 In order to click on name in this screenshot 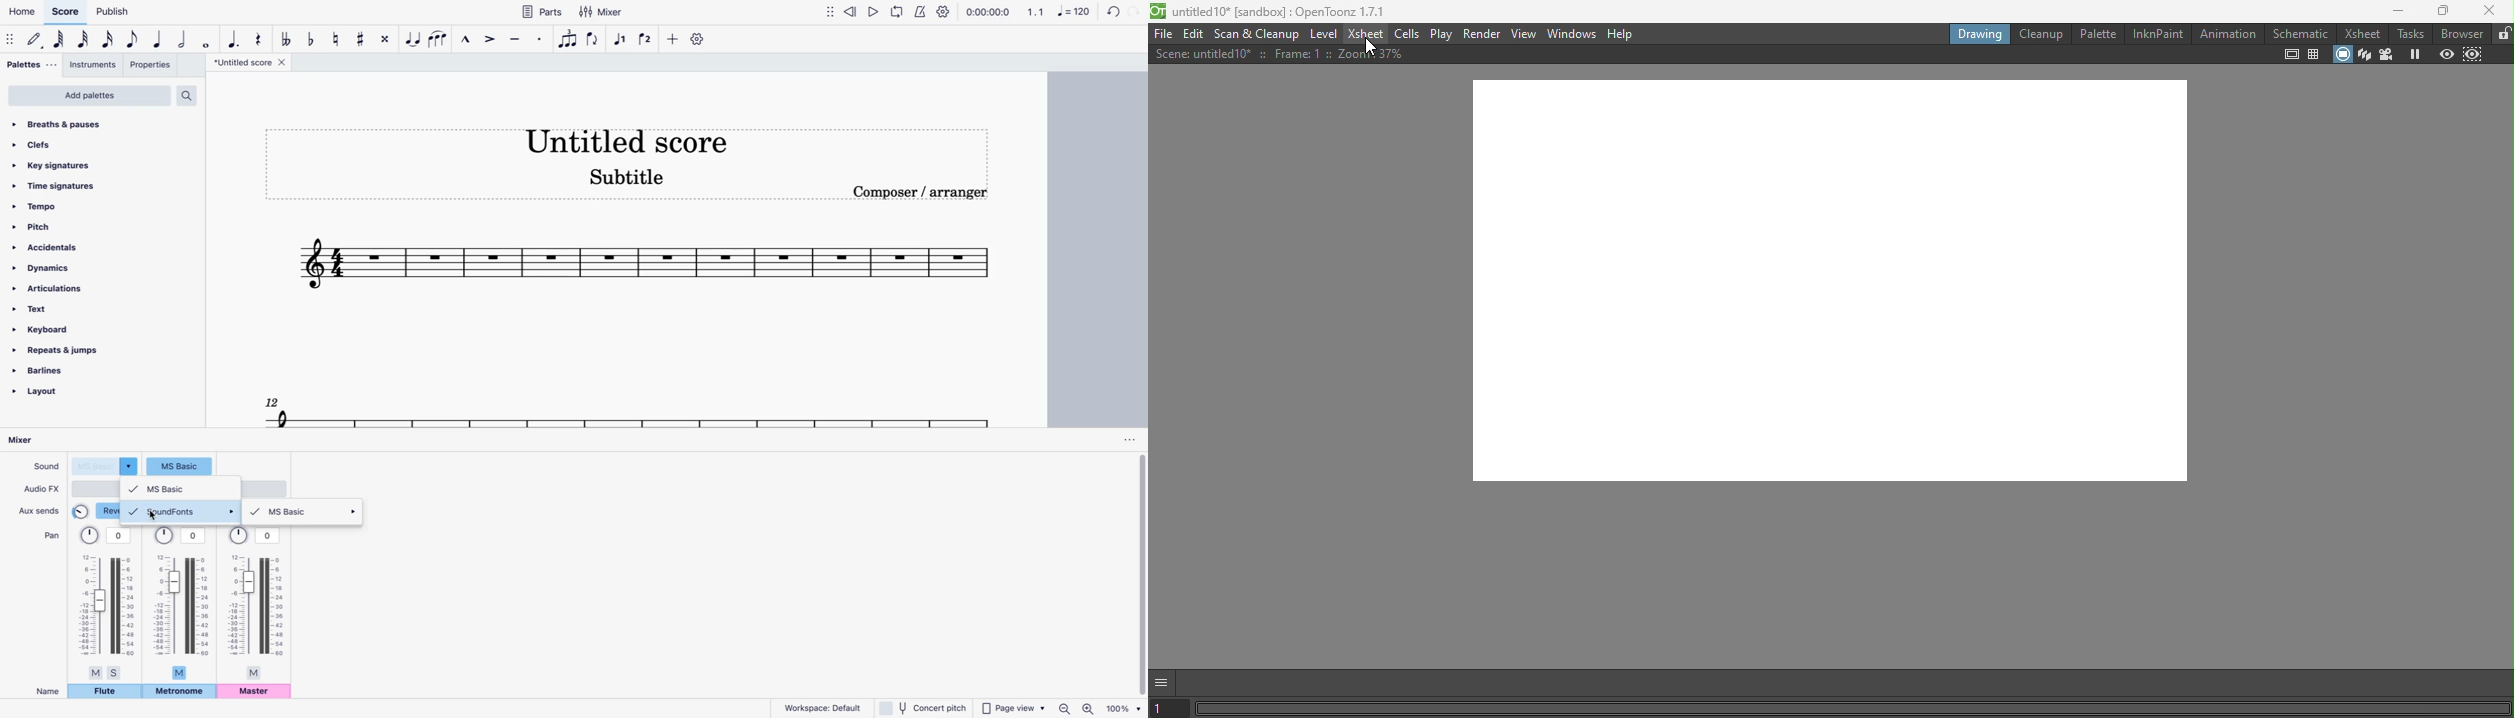, I will do `click(48, 691)`.